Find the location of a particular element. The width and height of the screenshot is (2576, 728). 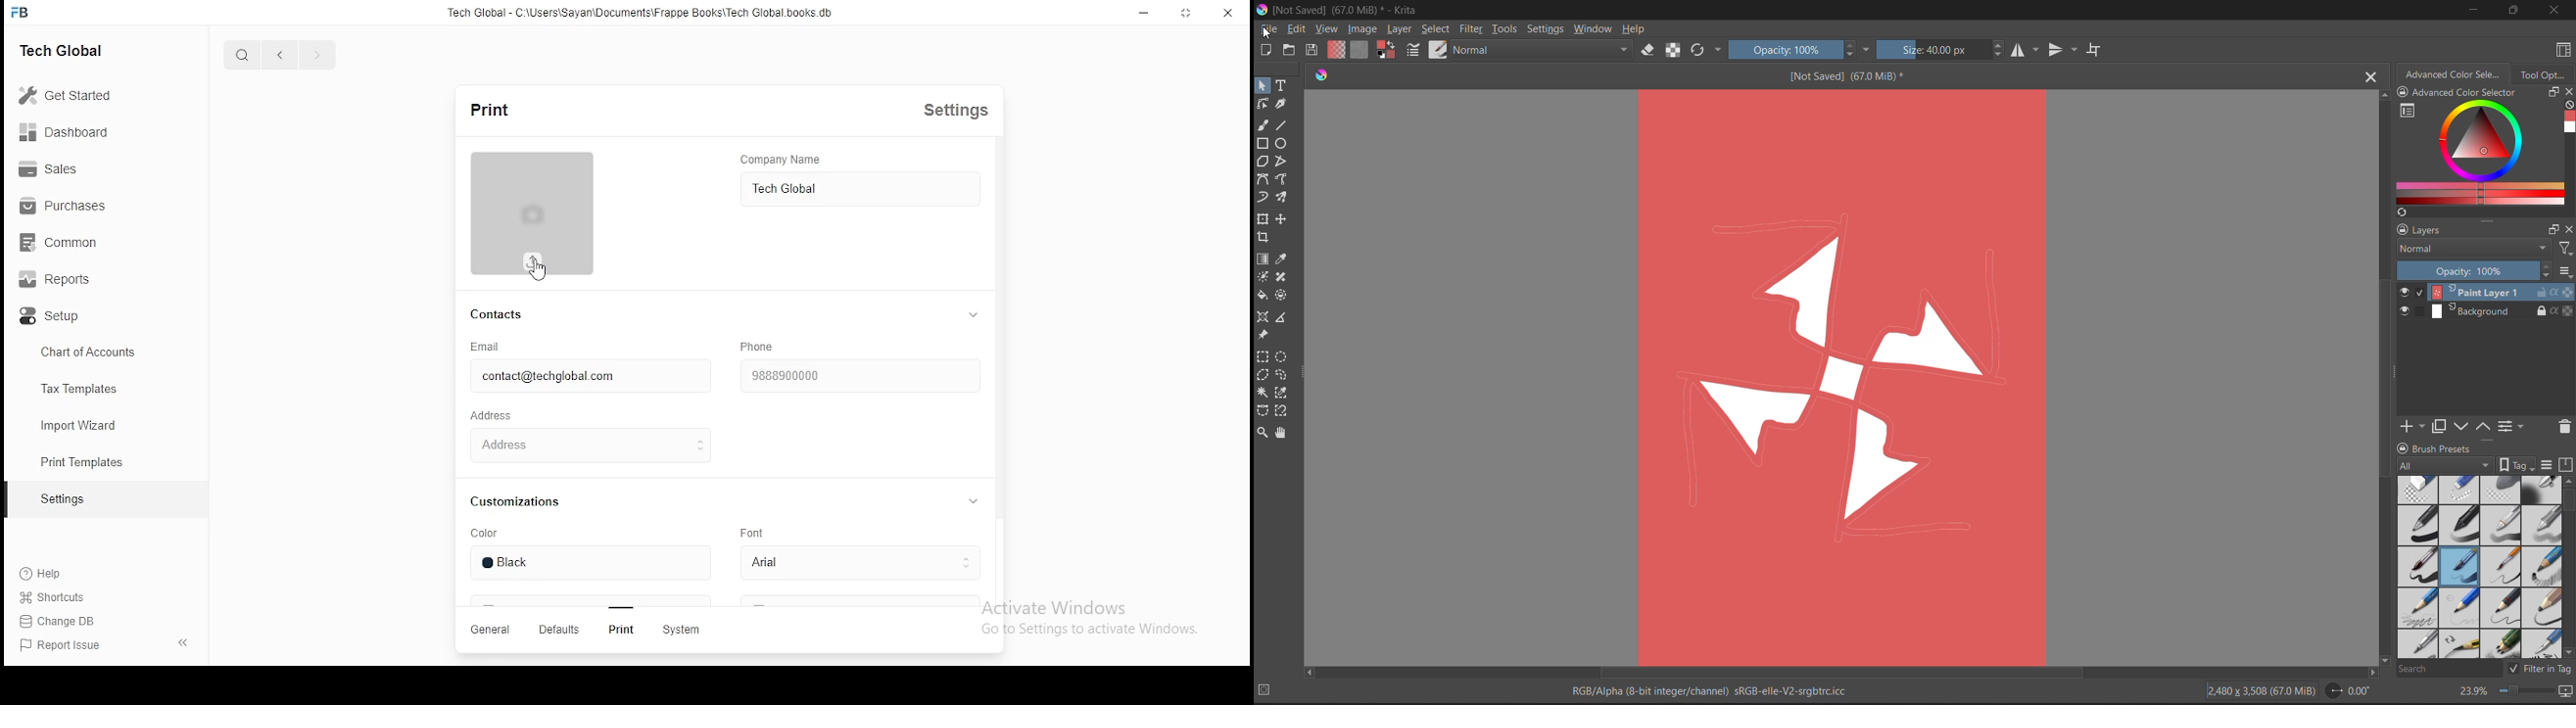

tools is located at coordinates (1282, 125).